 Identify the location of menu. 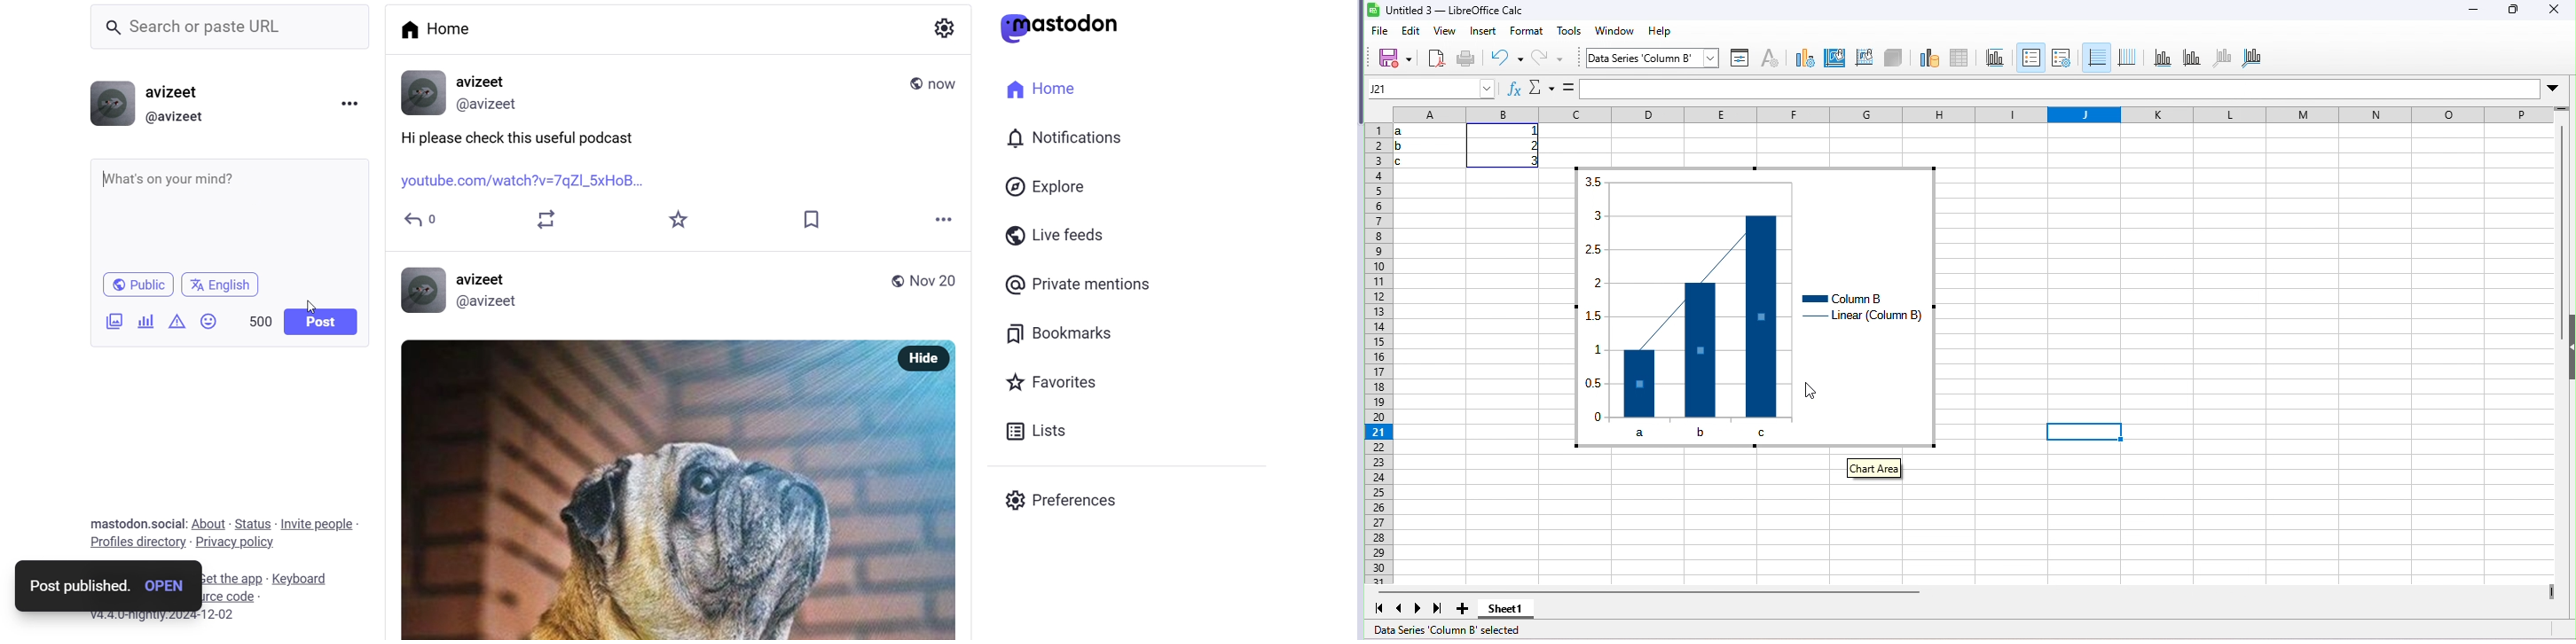
(352, 103).